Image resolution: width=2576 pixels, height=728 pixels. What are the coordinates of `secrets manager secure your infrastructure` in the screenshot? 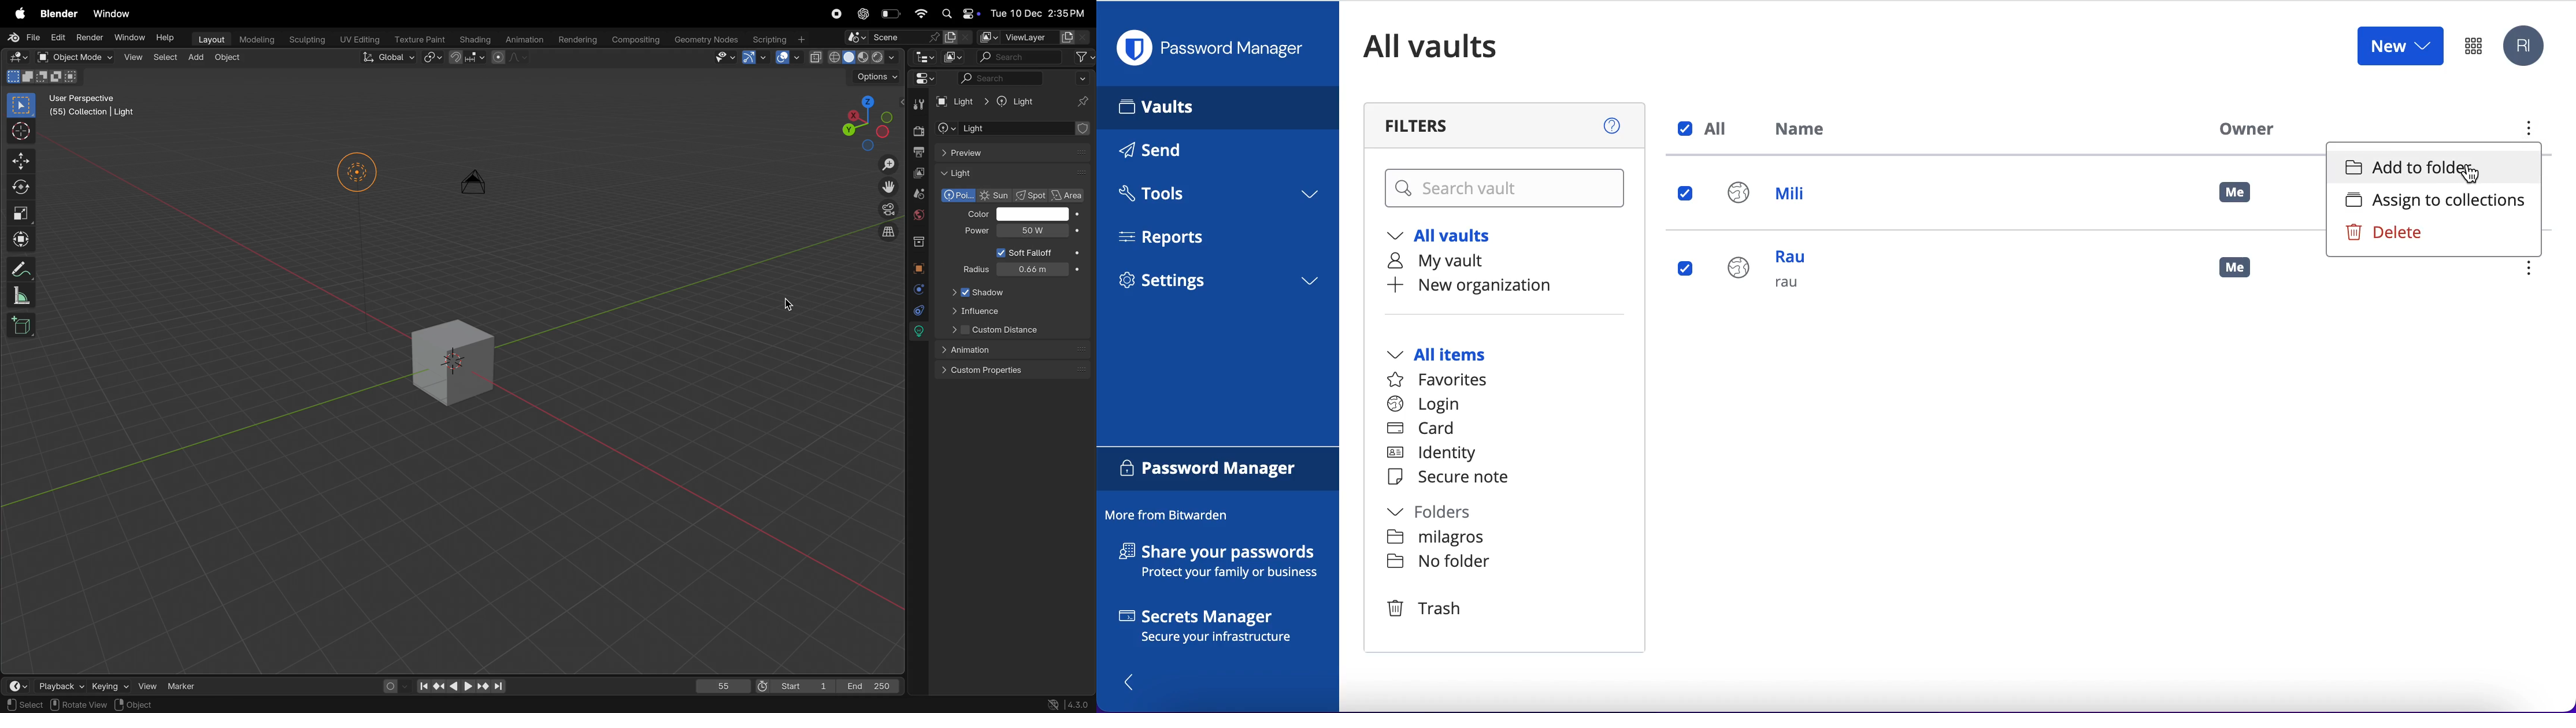 It's located at (1218, 629).